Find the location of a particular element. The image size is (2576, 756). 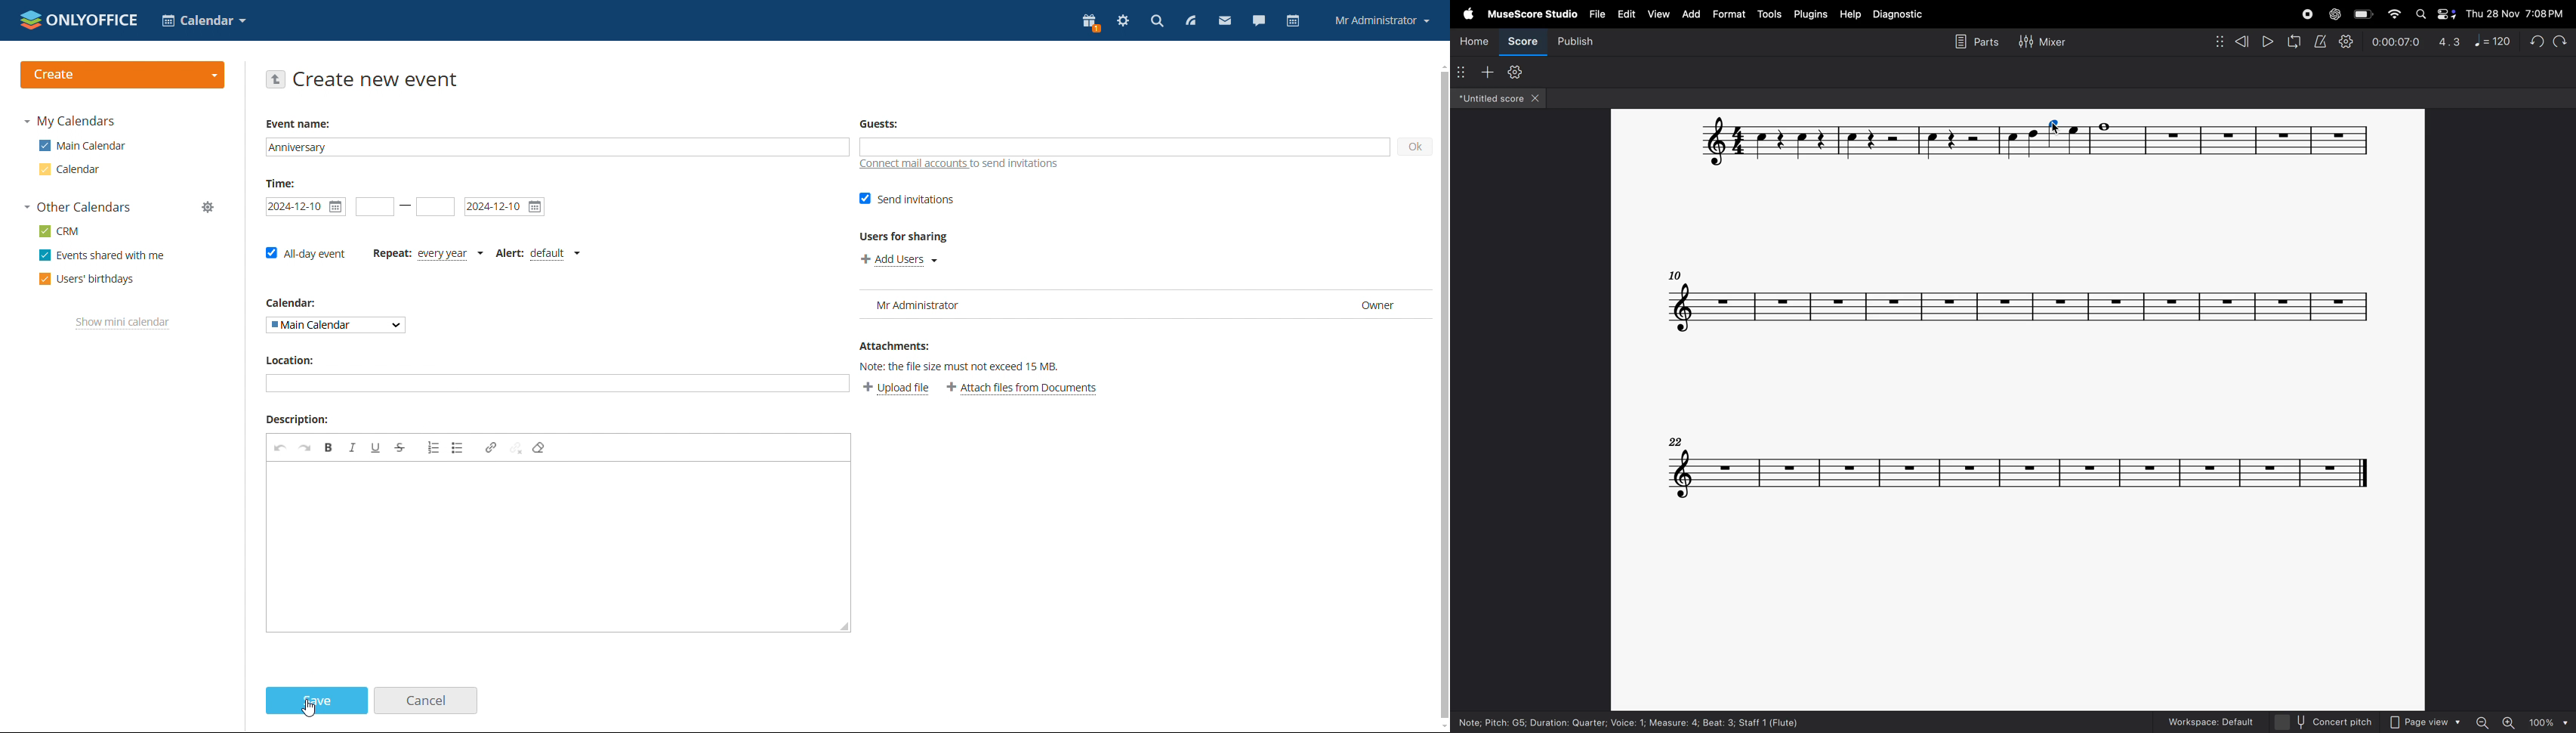

Guests: is located at coordinates (875, 121).